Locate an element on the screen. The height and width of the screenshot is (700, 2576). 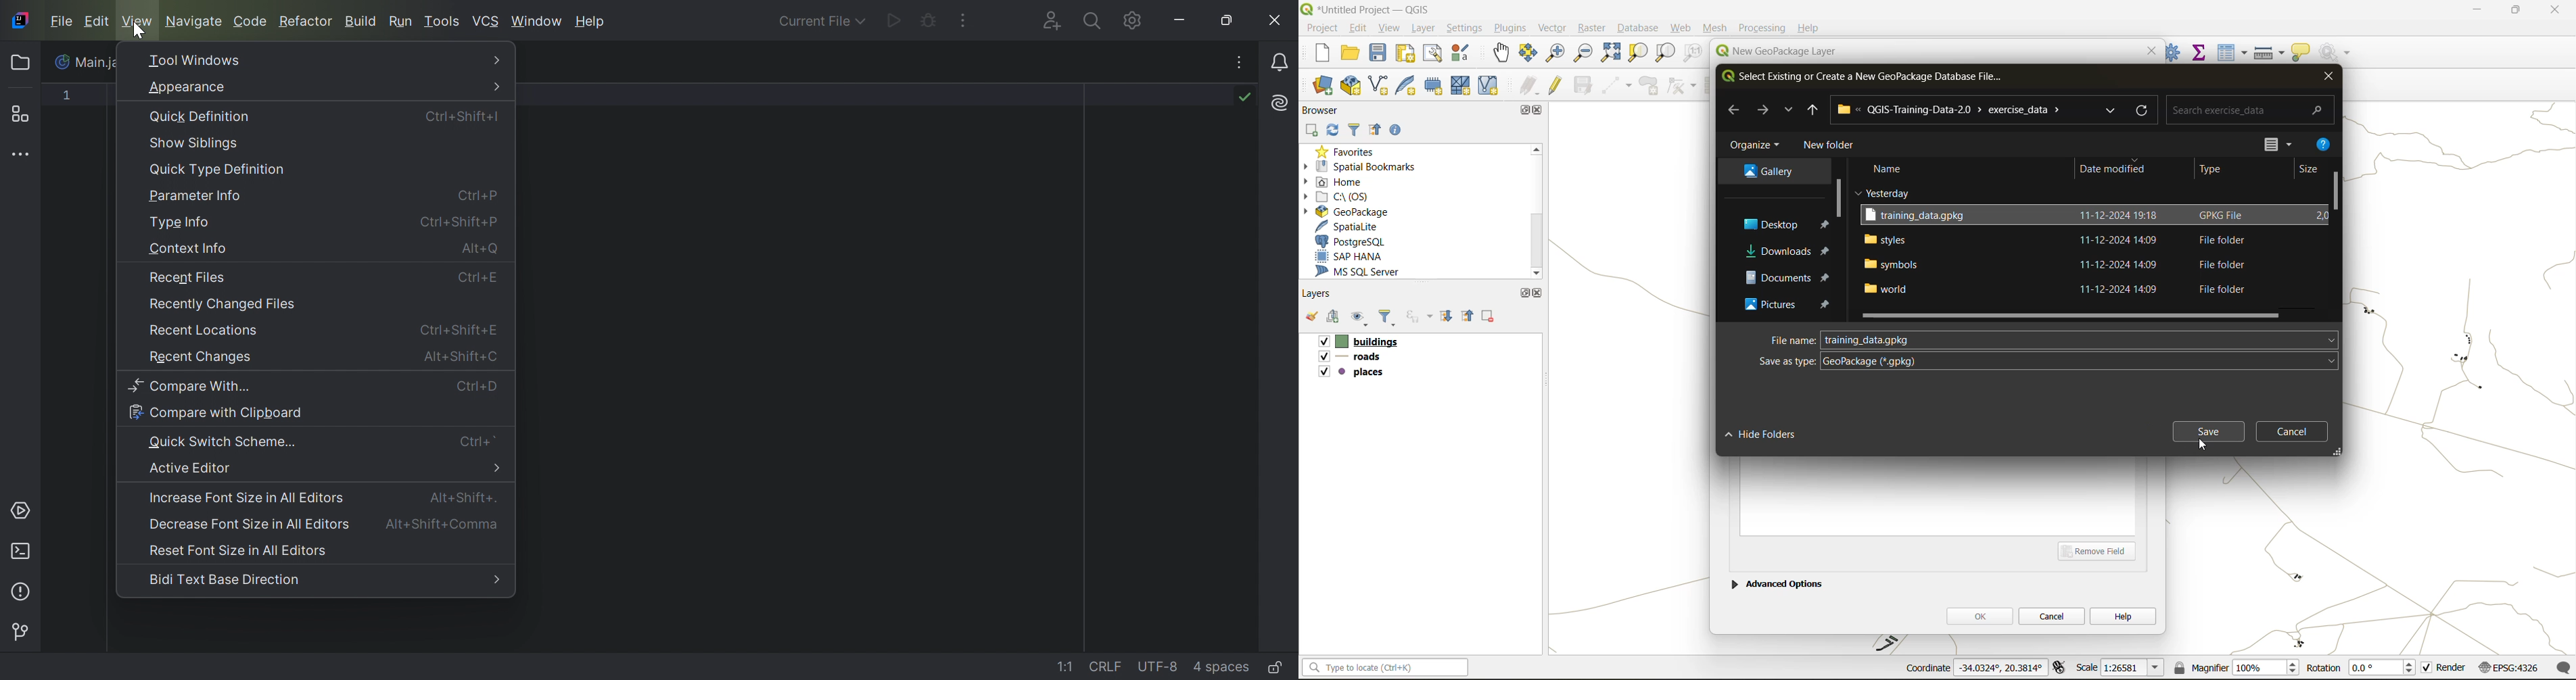
back is located at coordinates (1735, 109).